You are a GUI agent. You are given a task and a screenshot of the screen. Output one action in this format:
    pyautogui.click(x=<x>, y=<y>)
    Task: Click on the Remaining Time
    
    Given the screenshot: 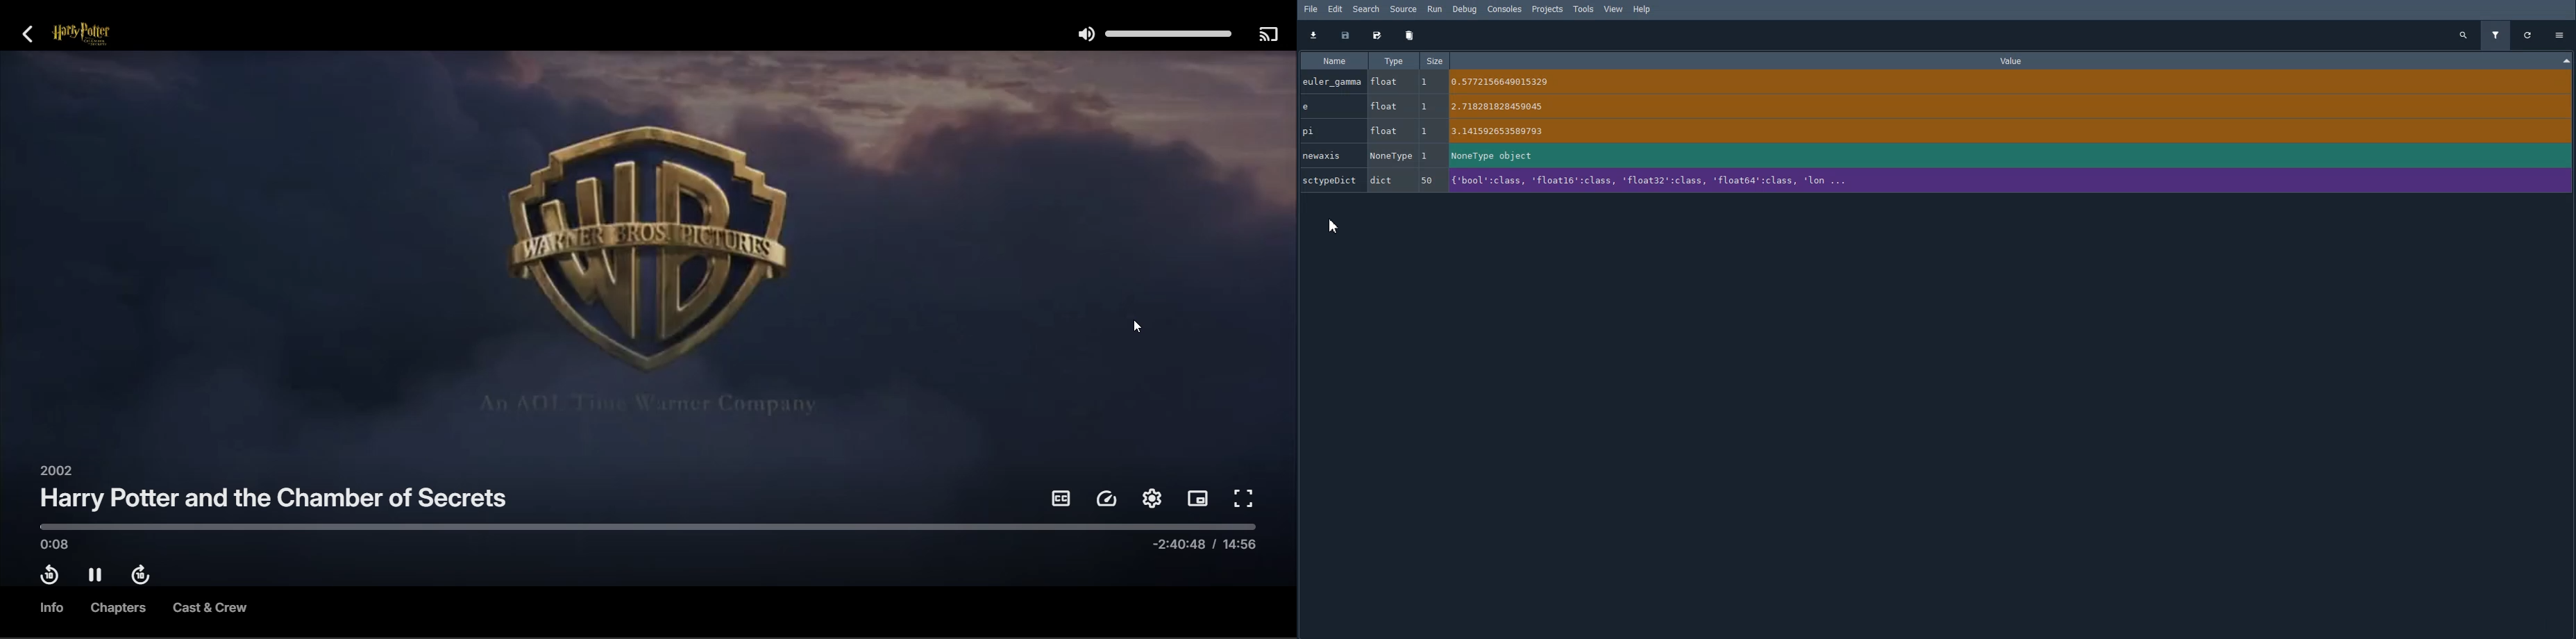 What is the action you would take?
    pyautogui.click(x=1206, y=548)
    